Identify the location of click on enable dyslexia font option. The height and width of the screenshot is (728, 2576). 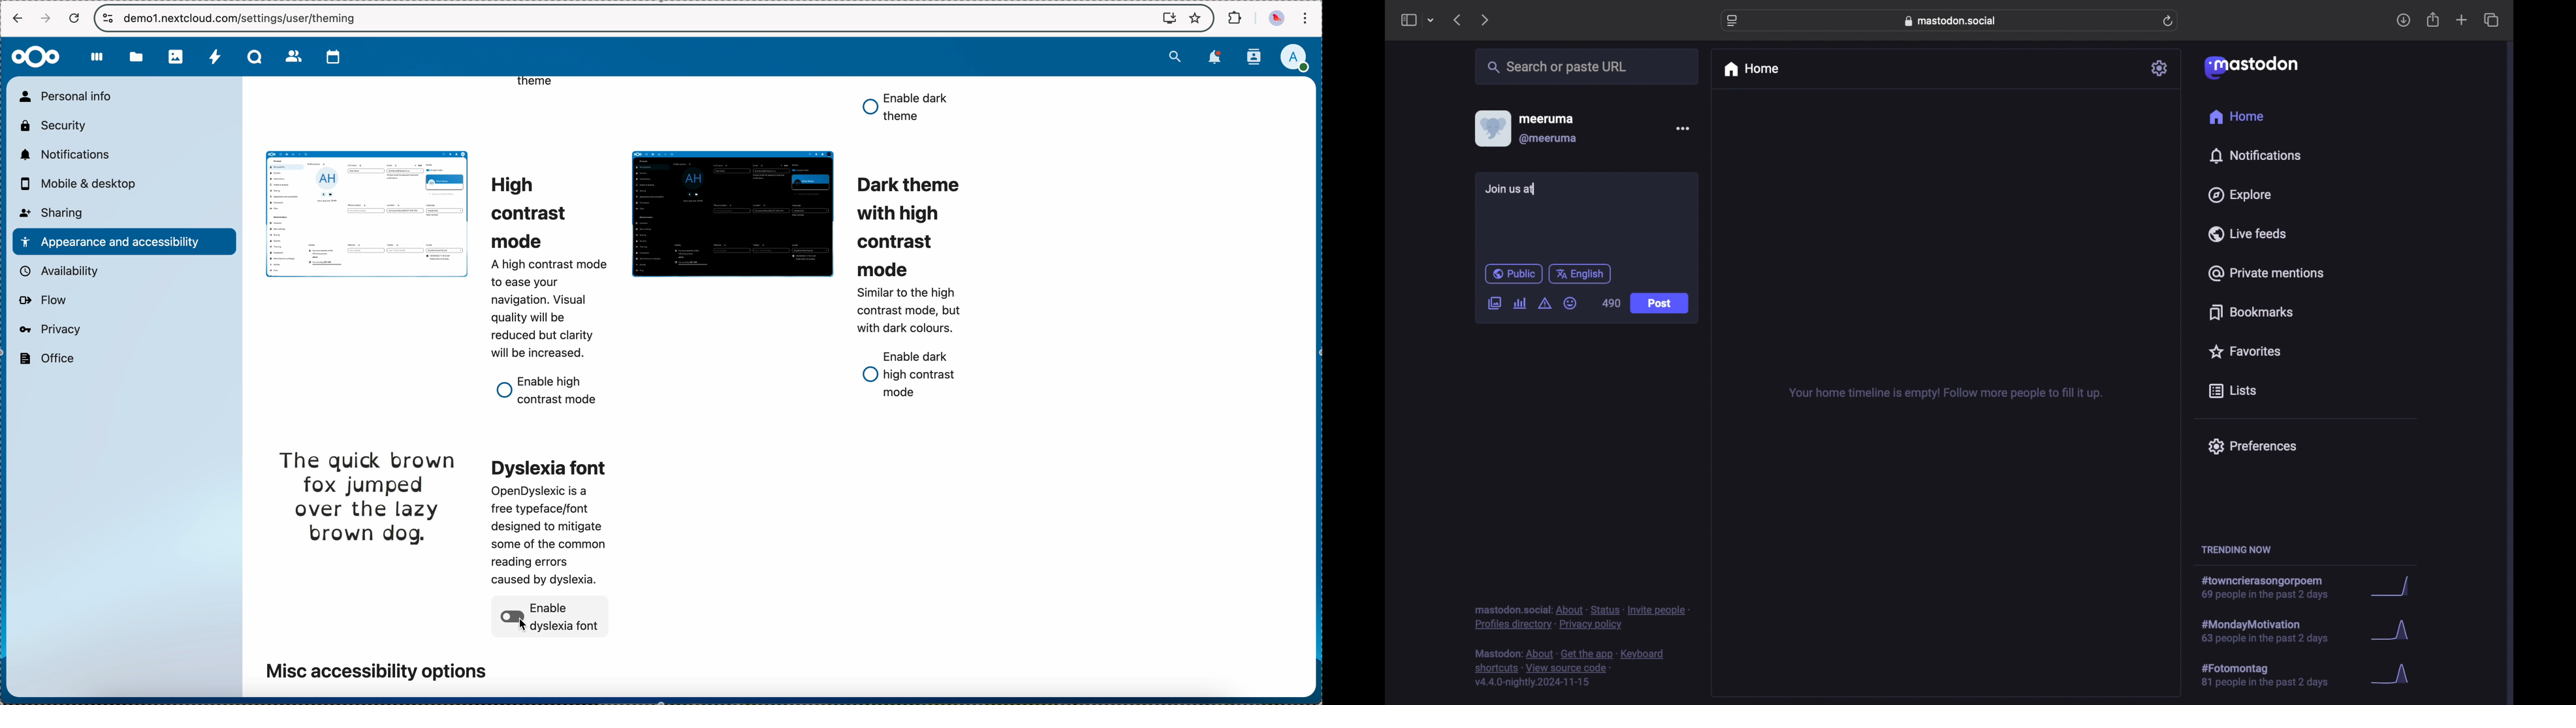
(553, 617).